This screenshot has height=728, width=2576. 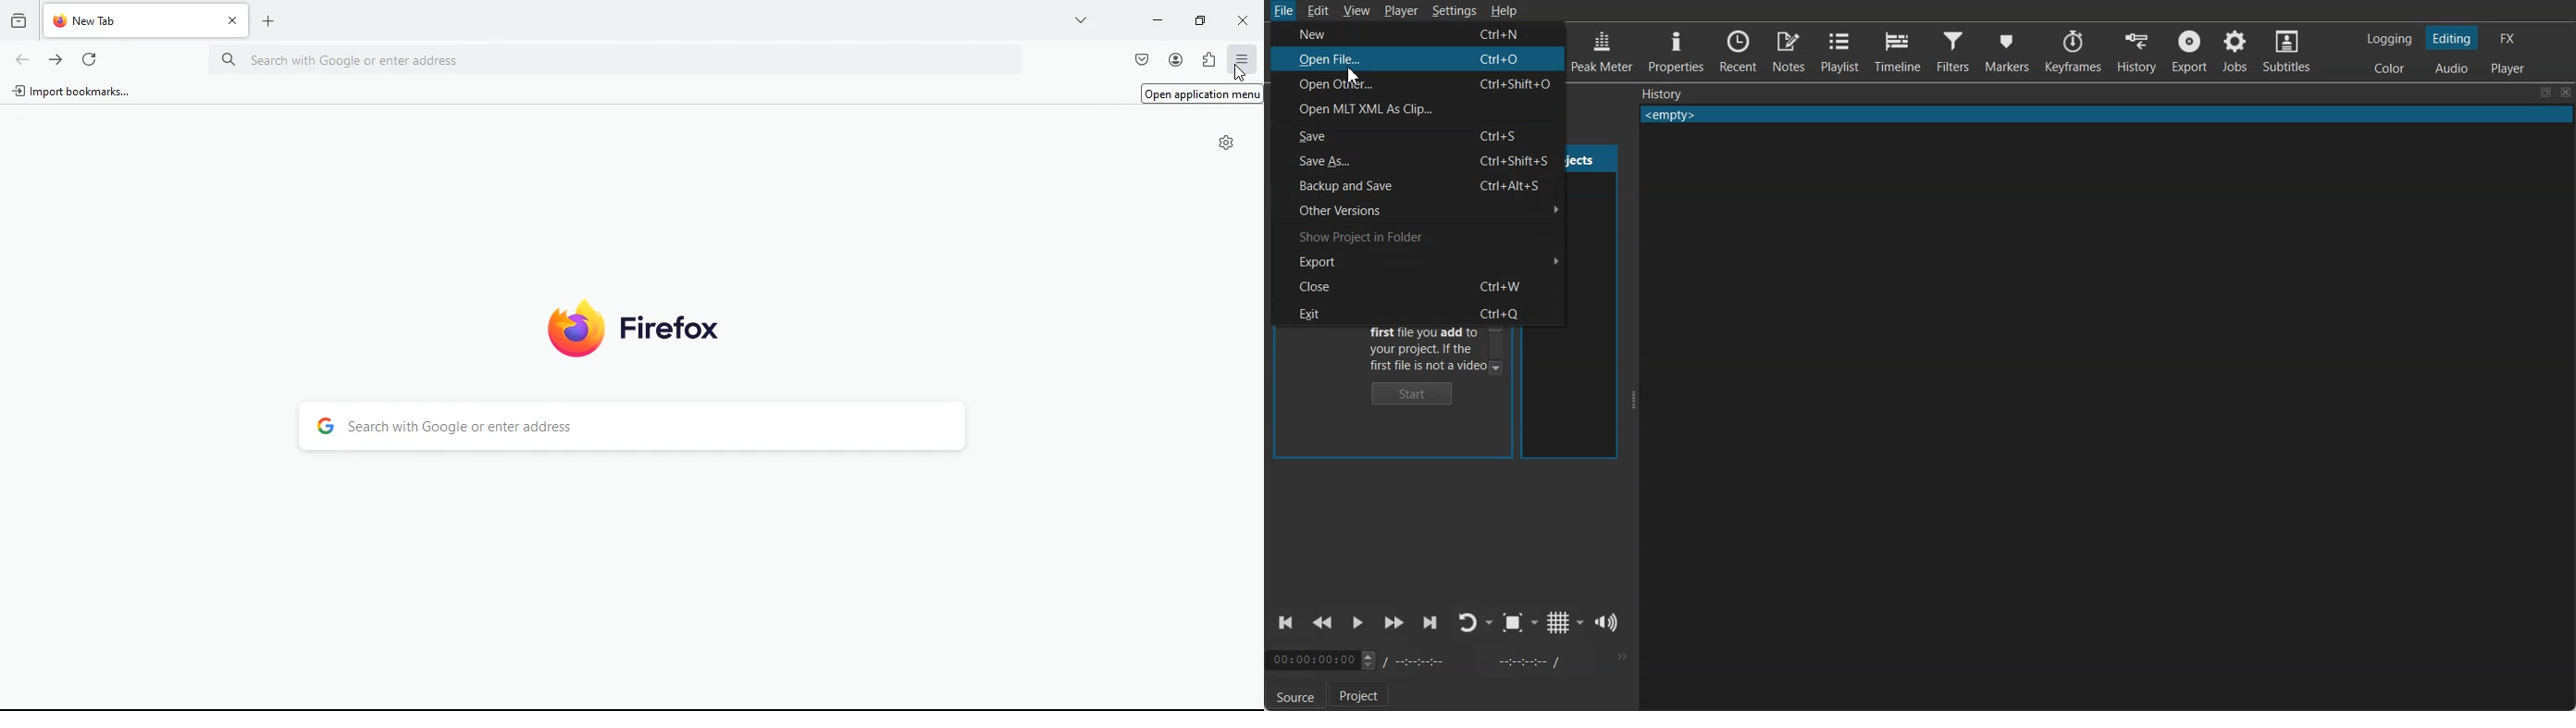 What do you see at coordinates (1632, 400) in the screenshot?
I see `Slide adjuster` at bounding box center [1632, 400].